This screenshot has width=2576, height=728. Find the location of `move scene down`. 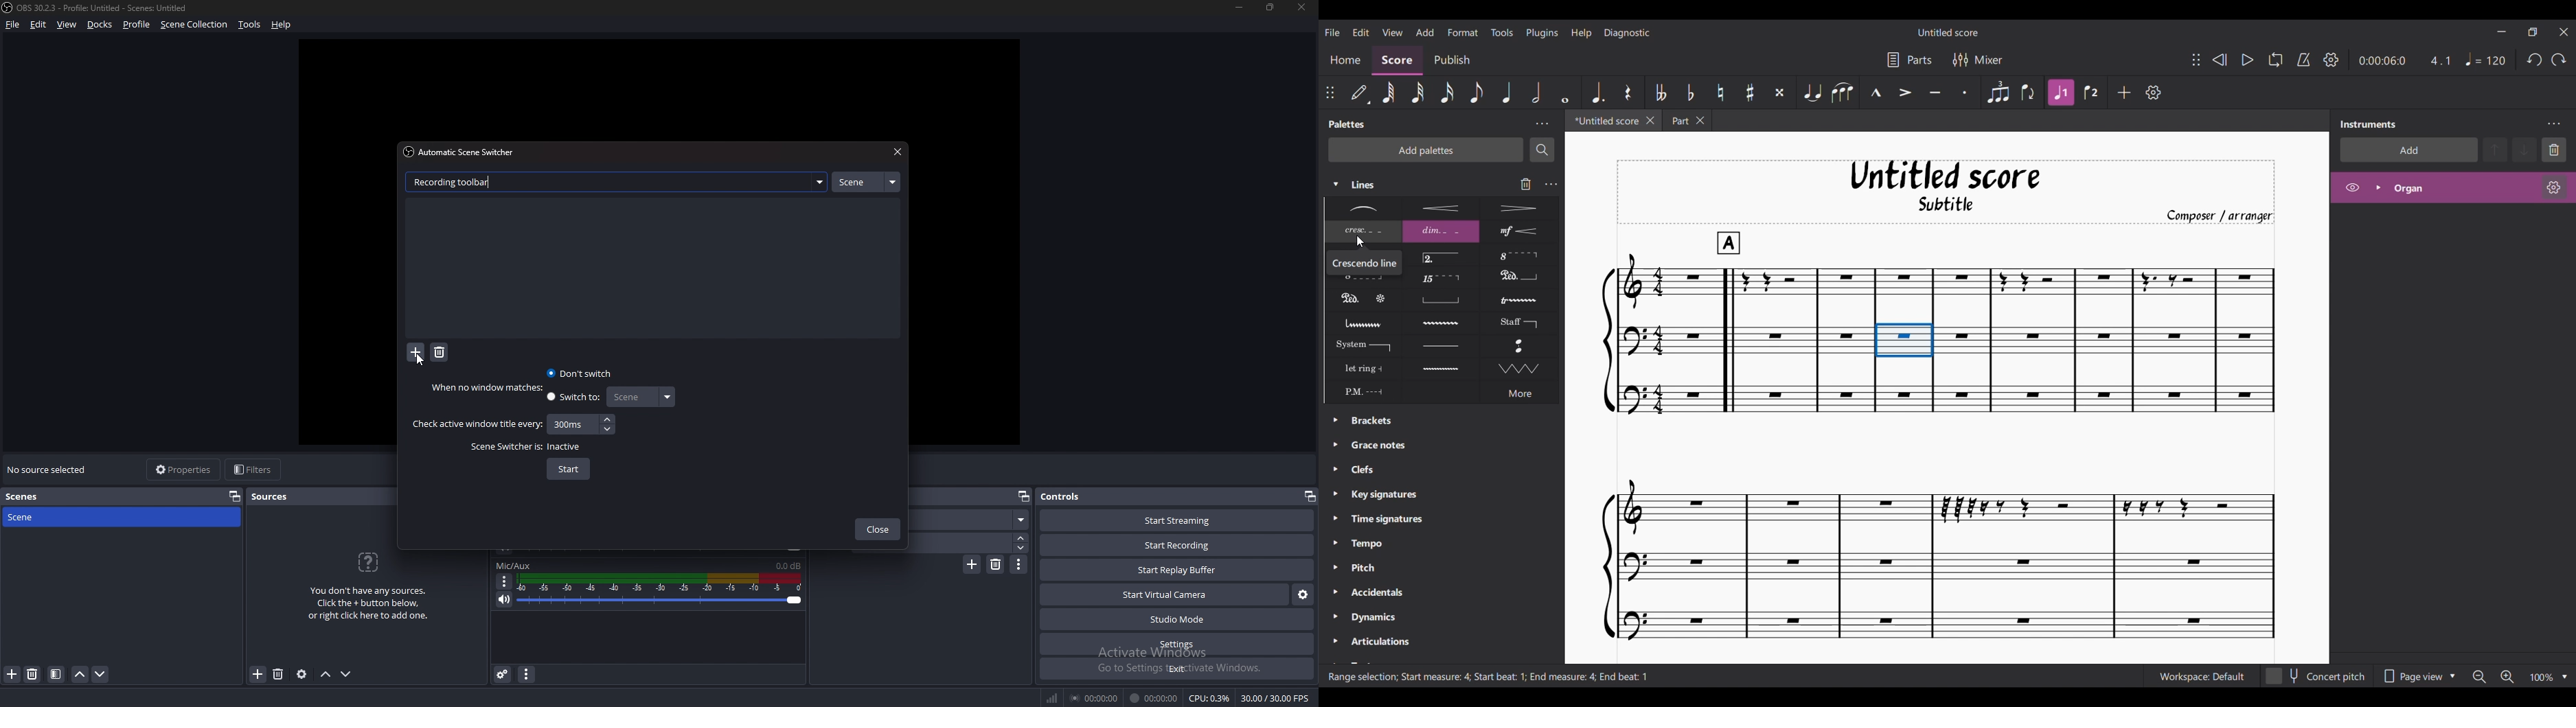

move scene down is located at coordinates (101, 674).